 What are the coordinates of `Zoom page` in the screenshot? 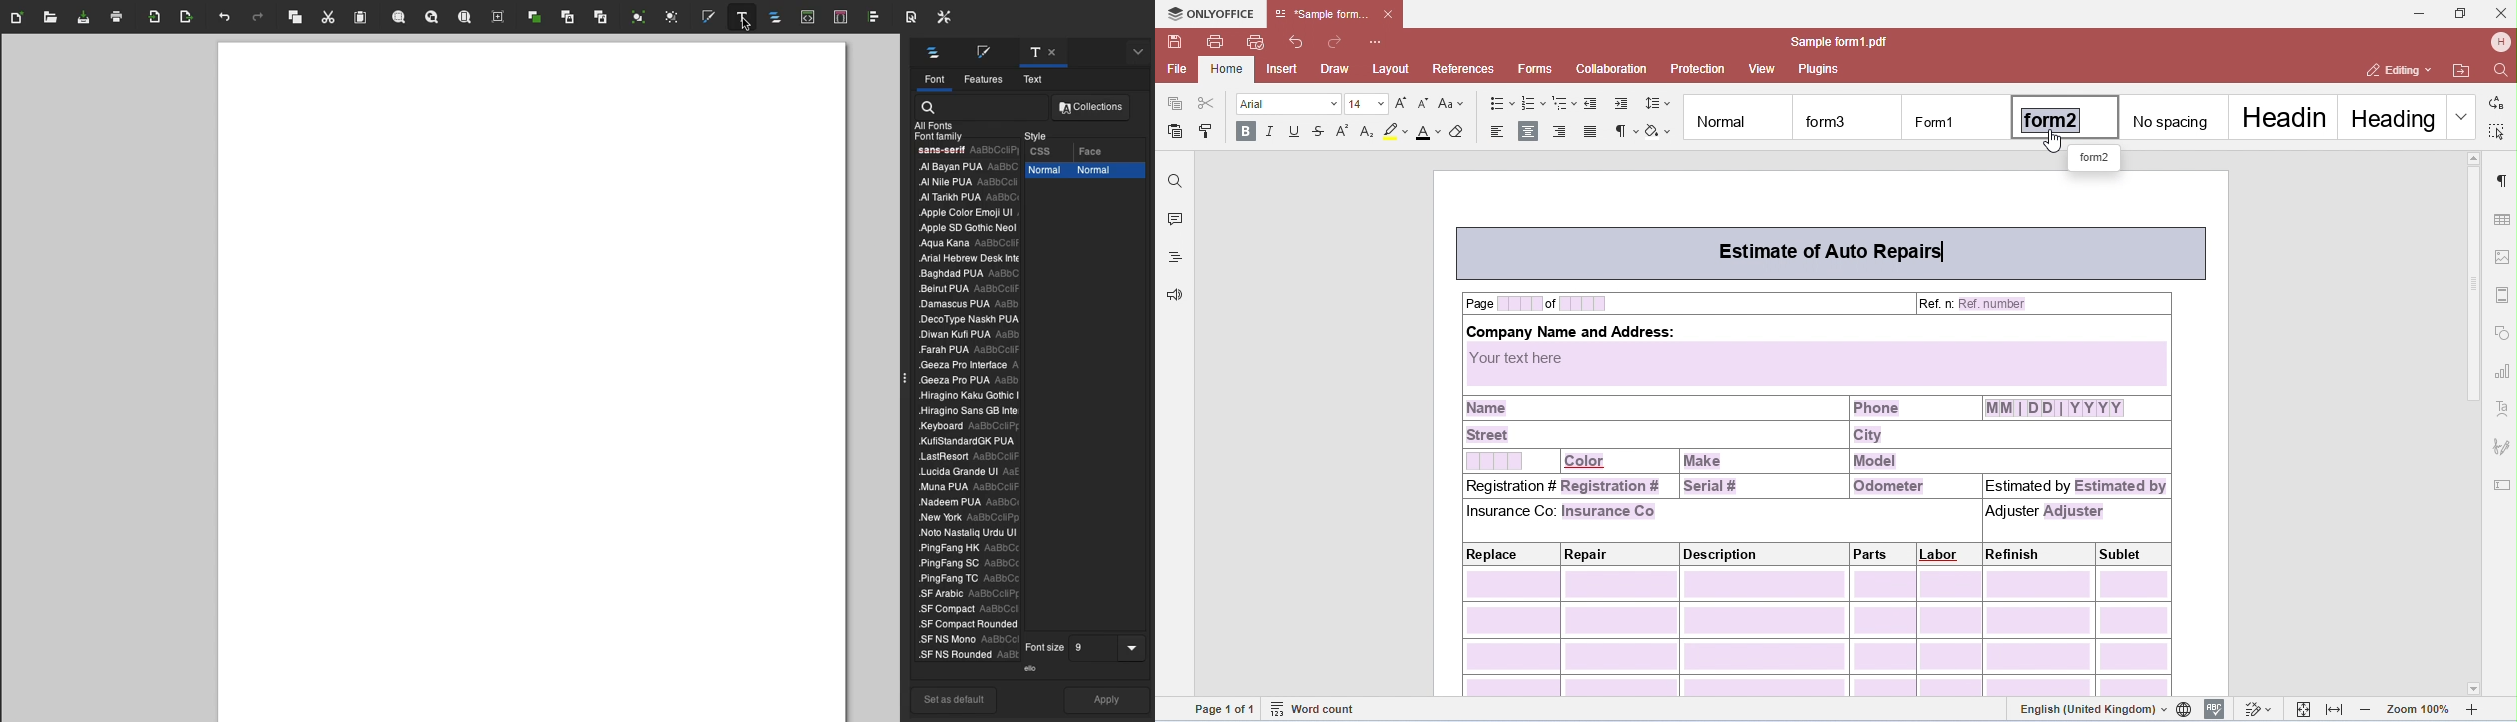 It's located at (467, 16).